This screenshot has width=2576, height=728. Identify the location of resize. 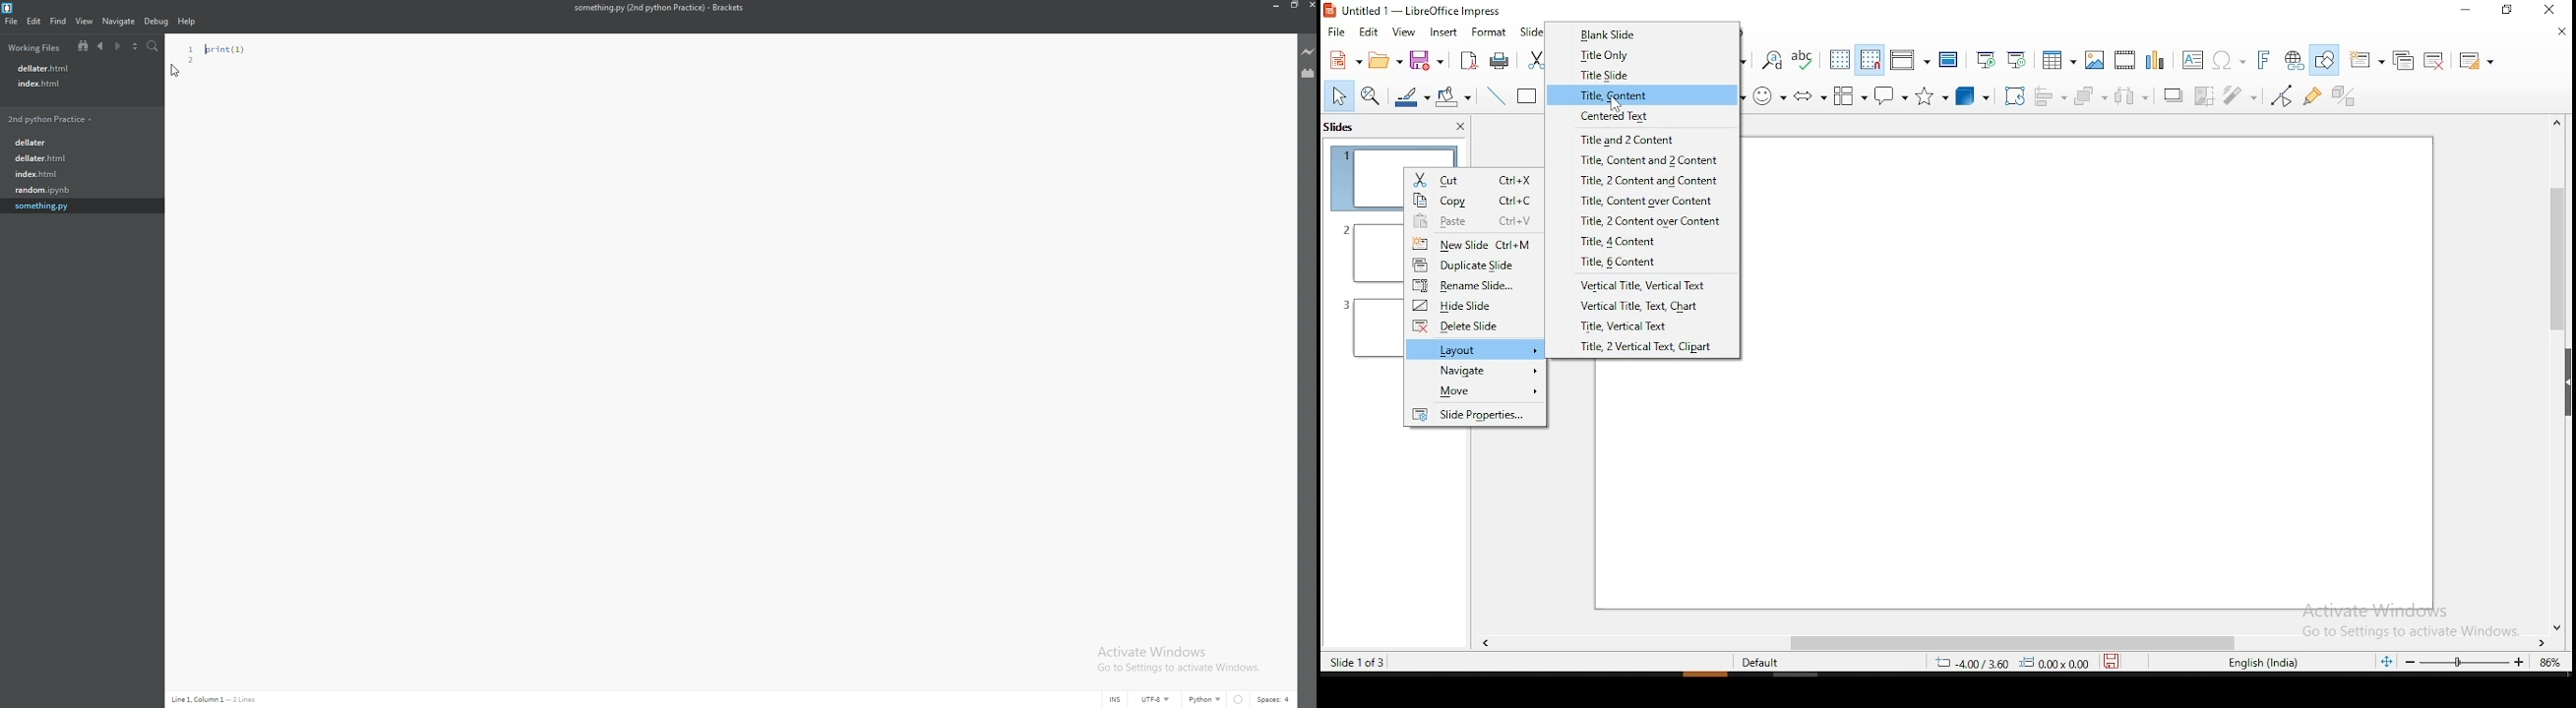
(1291, 5).